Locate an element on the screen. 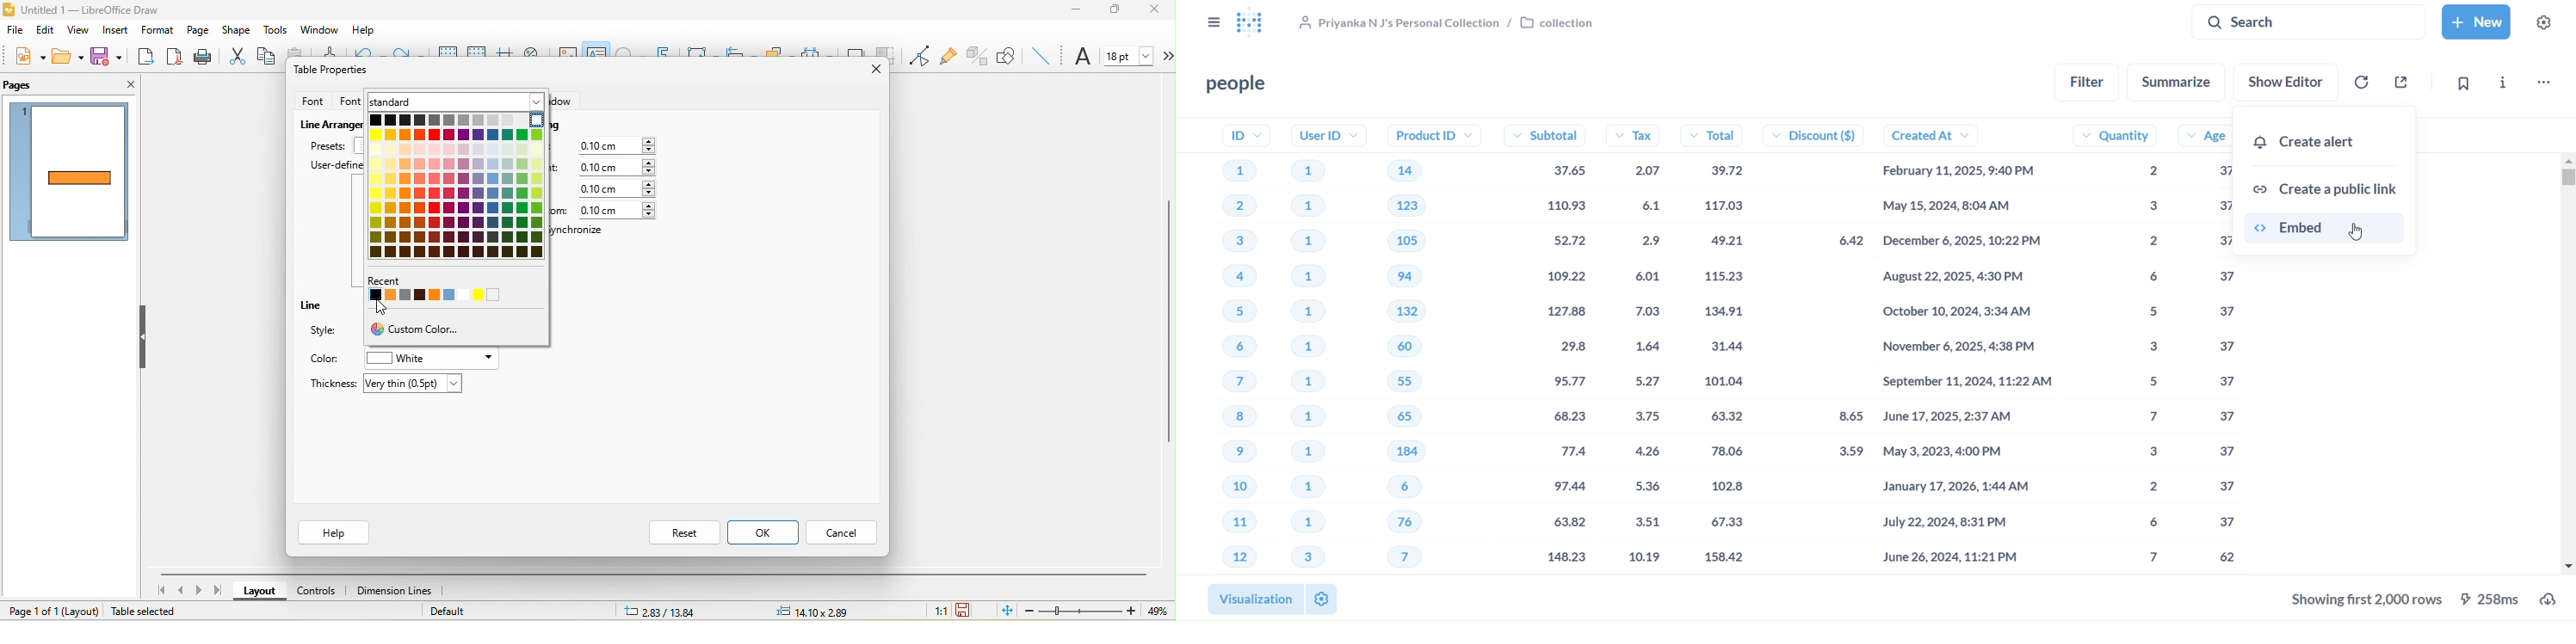 Image resolution: width=2576 pixels, height=644 pixels. next page is located at coordinates (201, 589).